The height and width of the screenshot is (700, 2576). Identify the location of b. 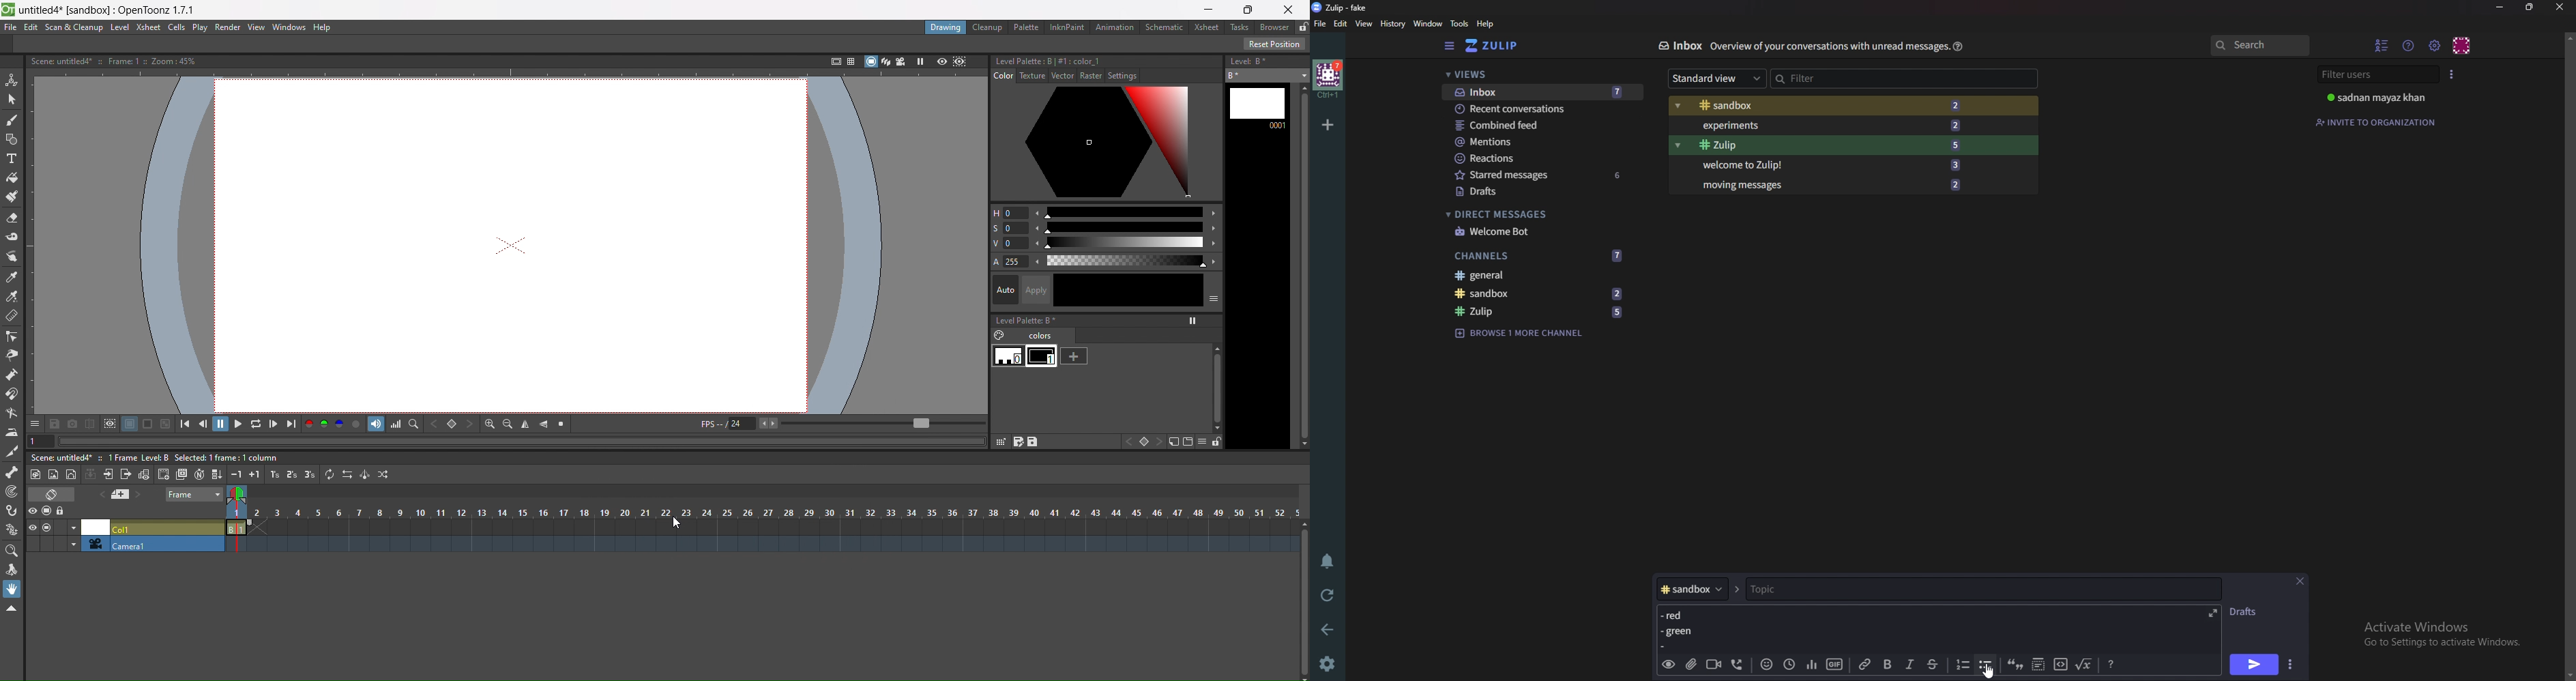
(1274, 27).